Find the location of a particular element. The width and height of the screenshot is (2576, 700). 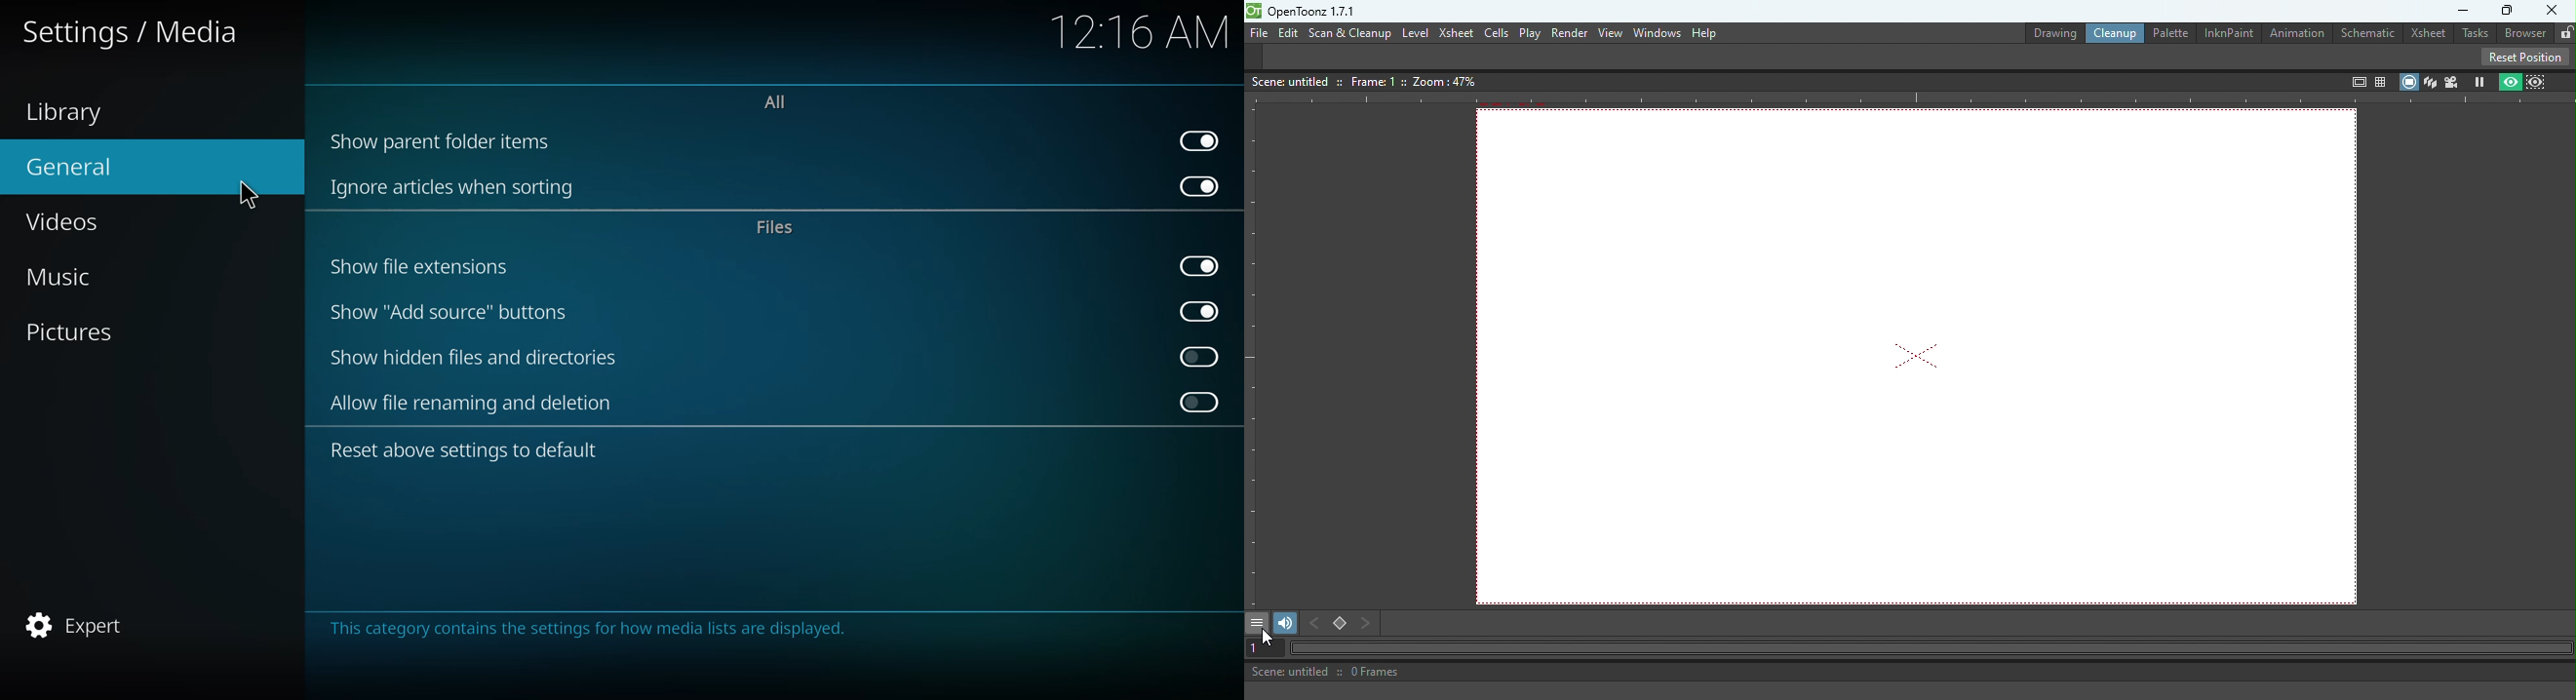

show add source button is located at coordinates (453, 312).